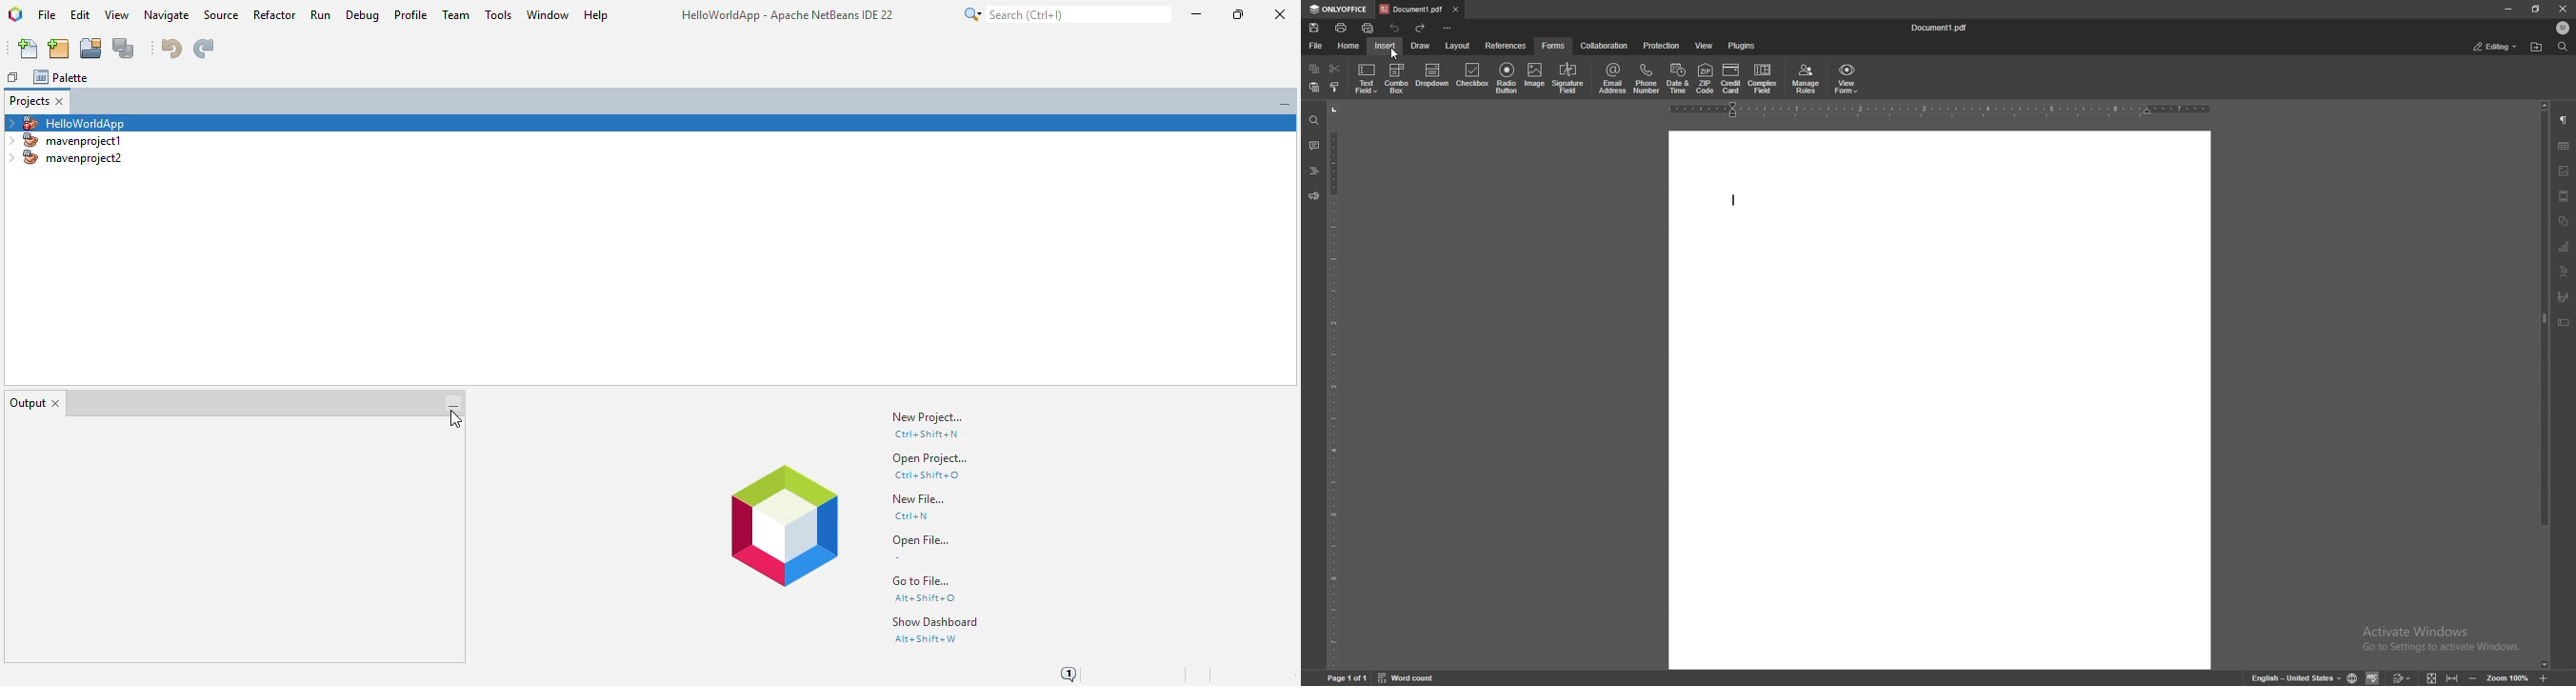 This screenshot has width=2576, height=700. What do you see at coordinates (1507, 77) in the screenshot?
I see `radio button` at bounding box center [1507, 77].